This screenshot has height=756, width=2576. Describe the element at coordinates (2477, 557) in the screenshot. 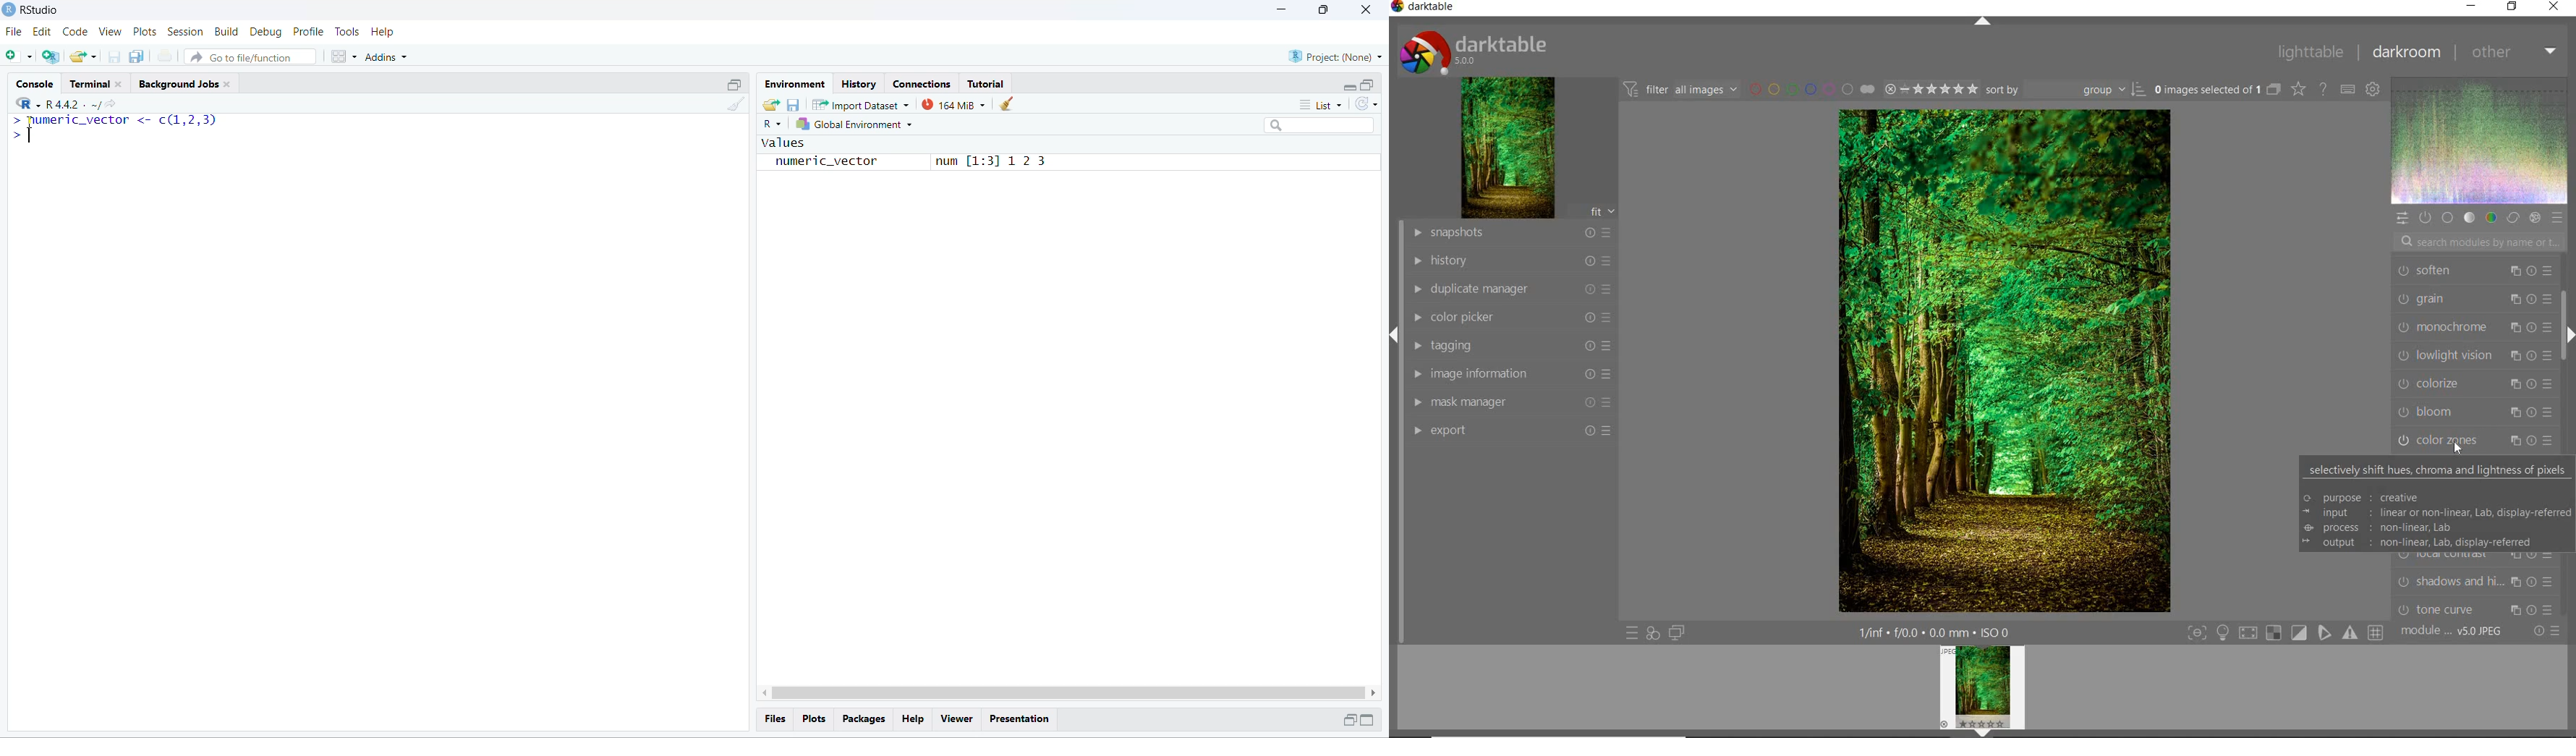

I see `local contrast` at that location.